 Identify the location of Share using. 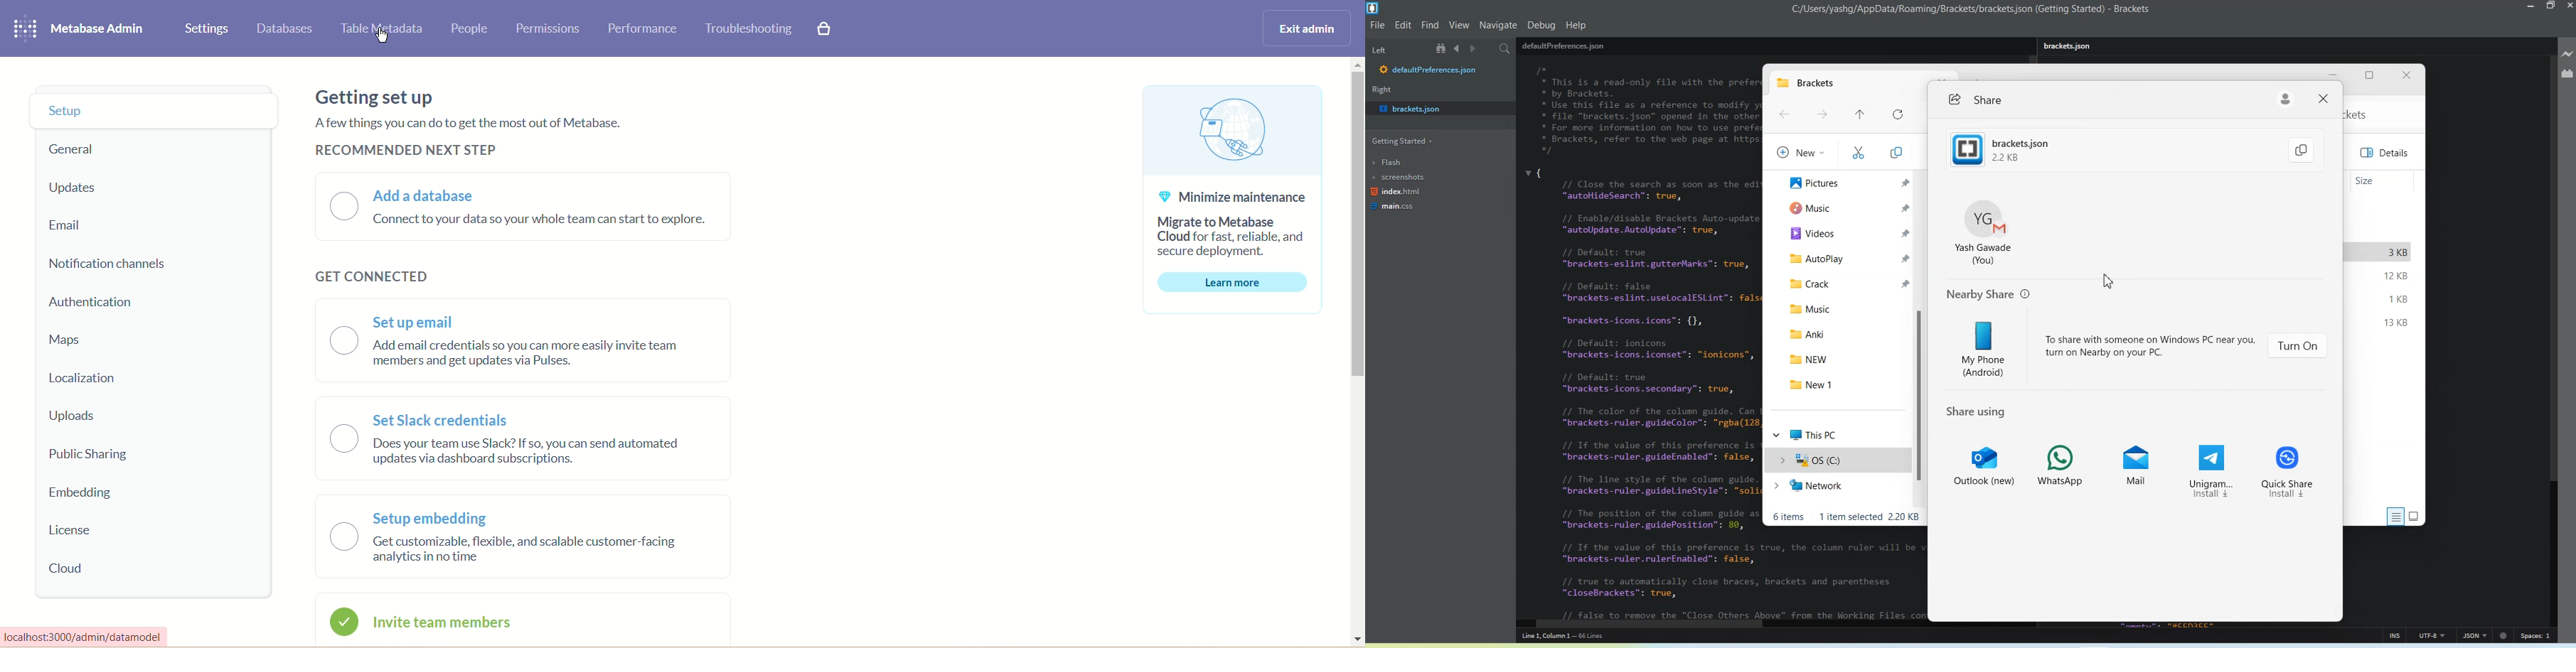
(1976, 412).